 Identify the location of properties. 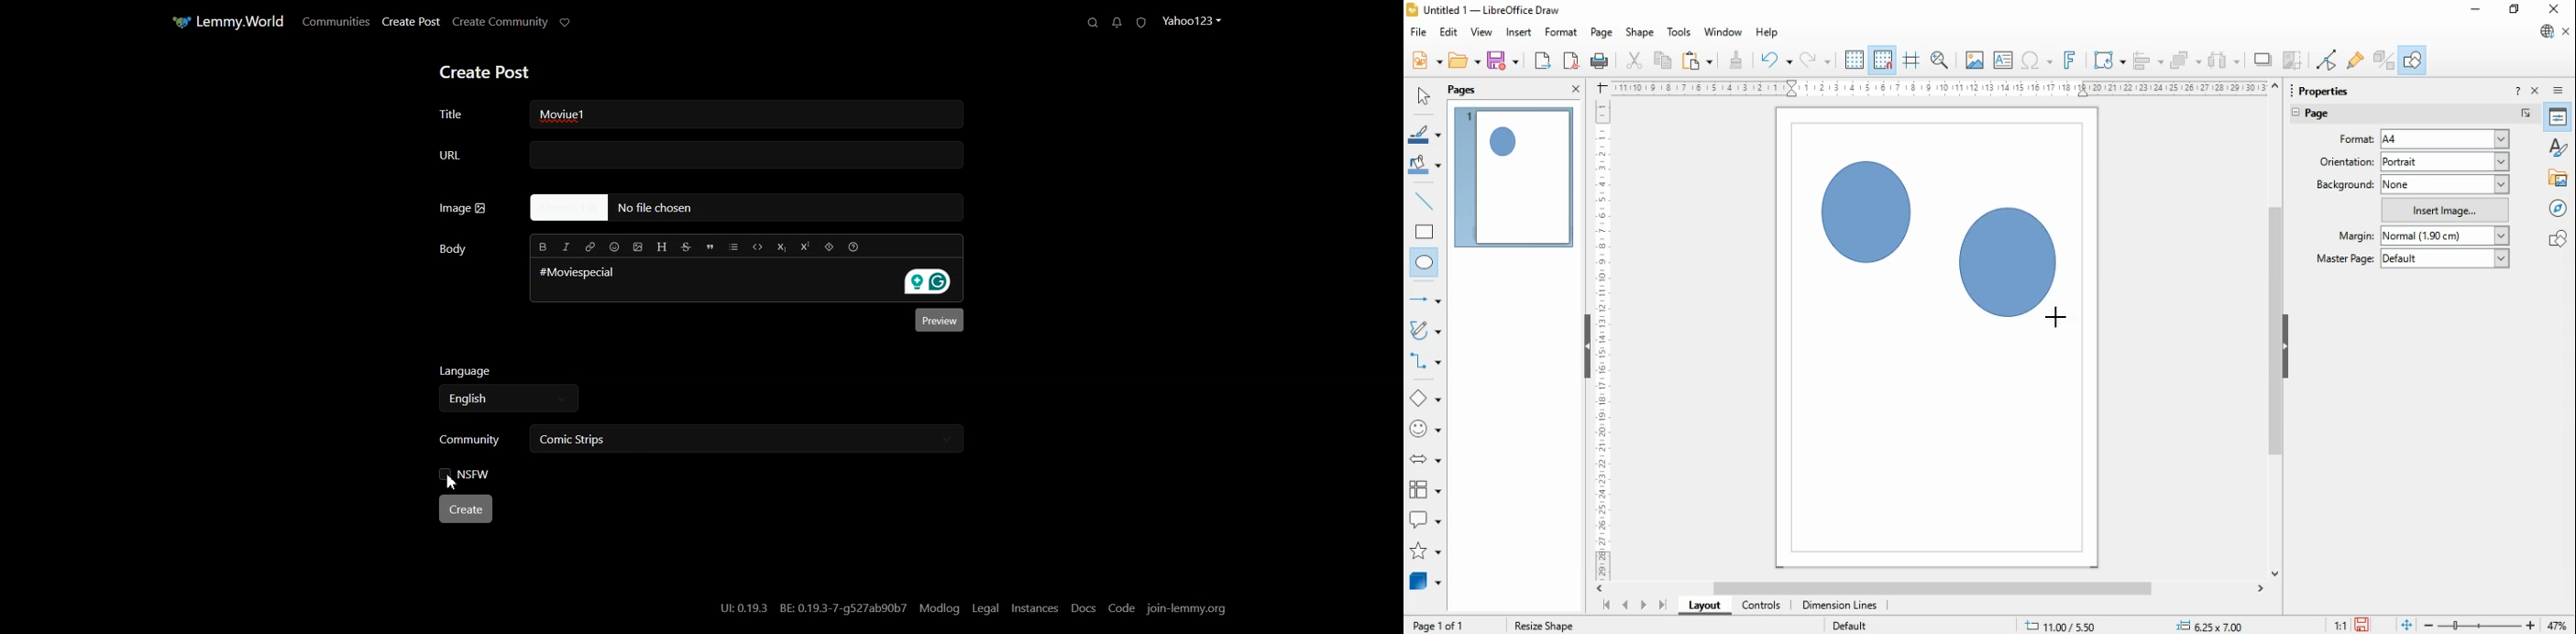
(2332, 89).